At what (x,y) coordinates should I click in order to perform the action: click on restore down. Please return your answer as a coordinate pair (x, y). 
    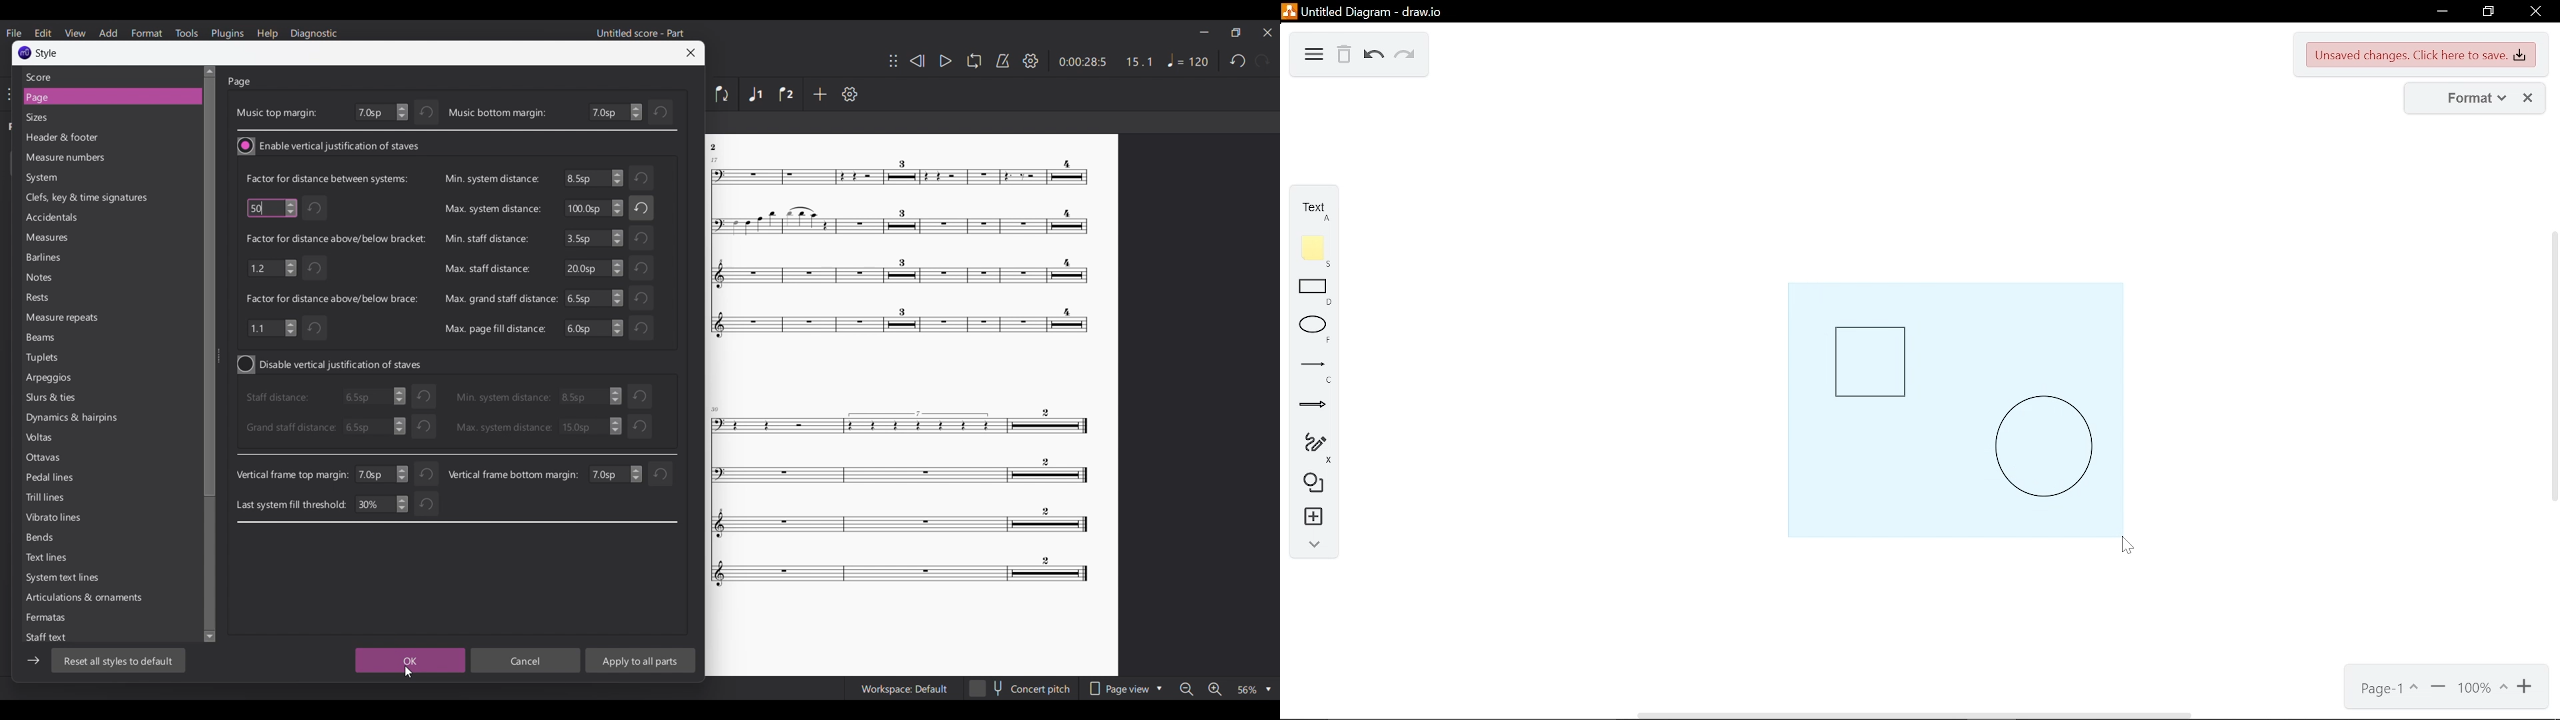
    Looking at the image, I should click on (2490, 12).